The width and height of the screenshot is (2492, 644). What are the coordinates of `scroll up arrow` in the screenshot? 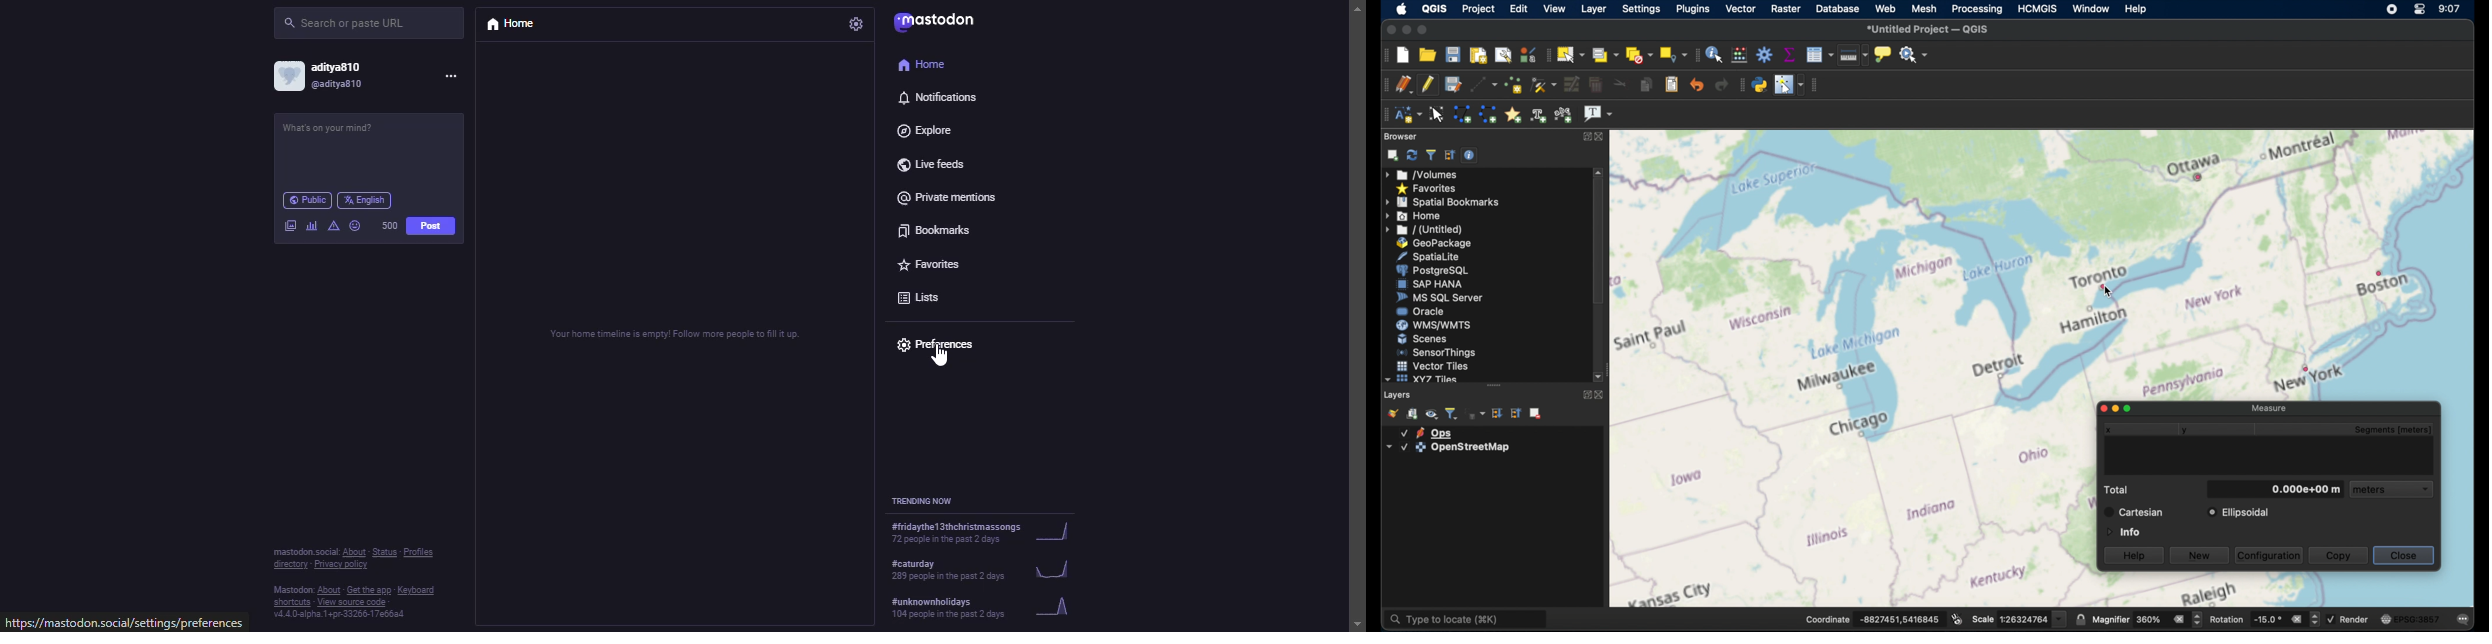 It's located at (1599, 172).